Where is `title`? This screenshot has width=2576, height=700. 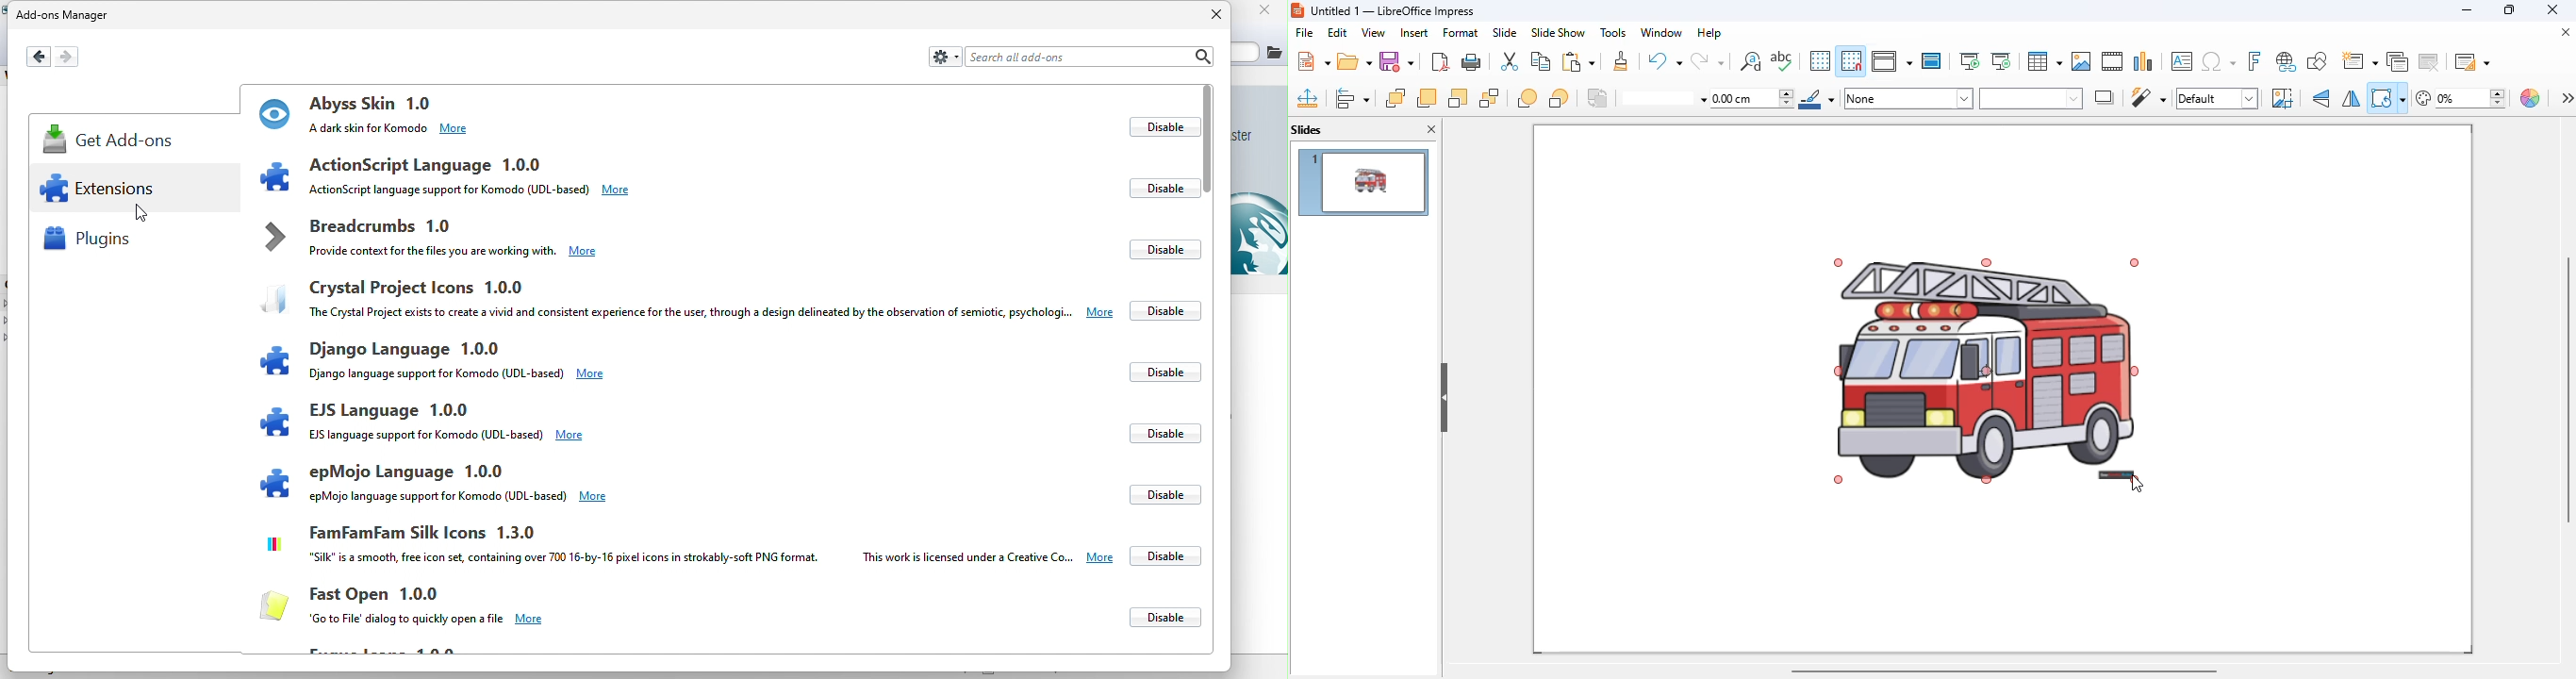 title is located at coordinates (1393, 11).